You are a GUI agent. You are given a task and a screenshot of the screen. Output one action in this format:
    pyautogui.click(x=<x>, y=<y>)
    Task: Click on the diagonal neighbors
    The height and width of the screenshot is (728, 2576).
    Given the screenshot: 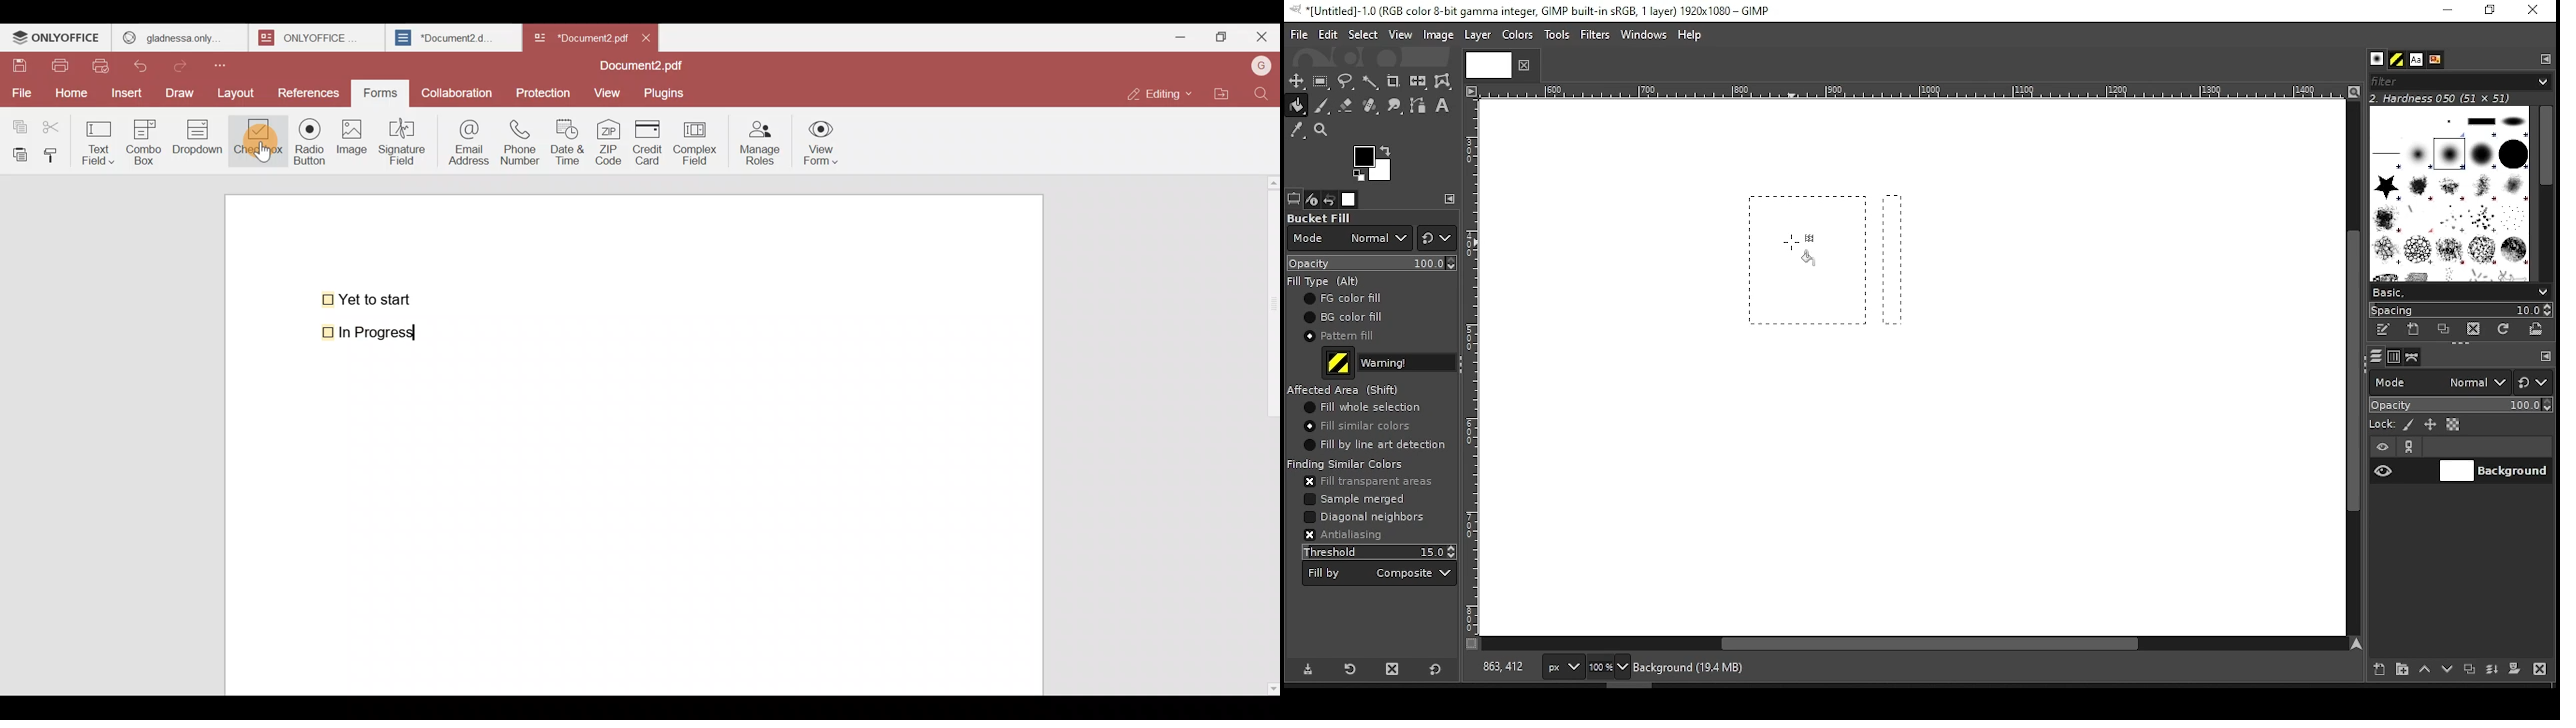 What is the action you would take?
    pyautogui.click(x=1363, y=517)
    